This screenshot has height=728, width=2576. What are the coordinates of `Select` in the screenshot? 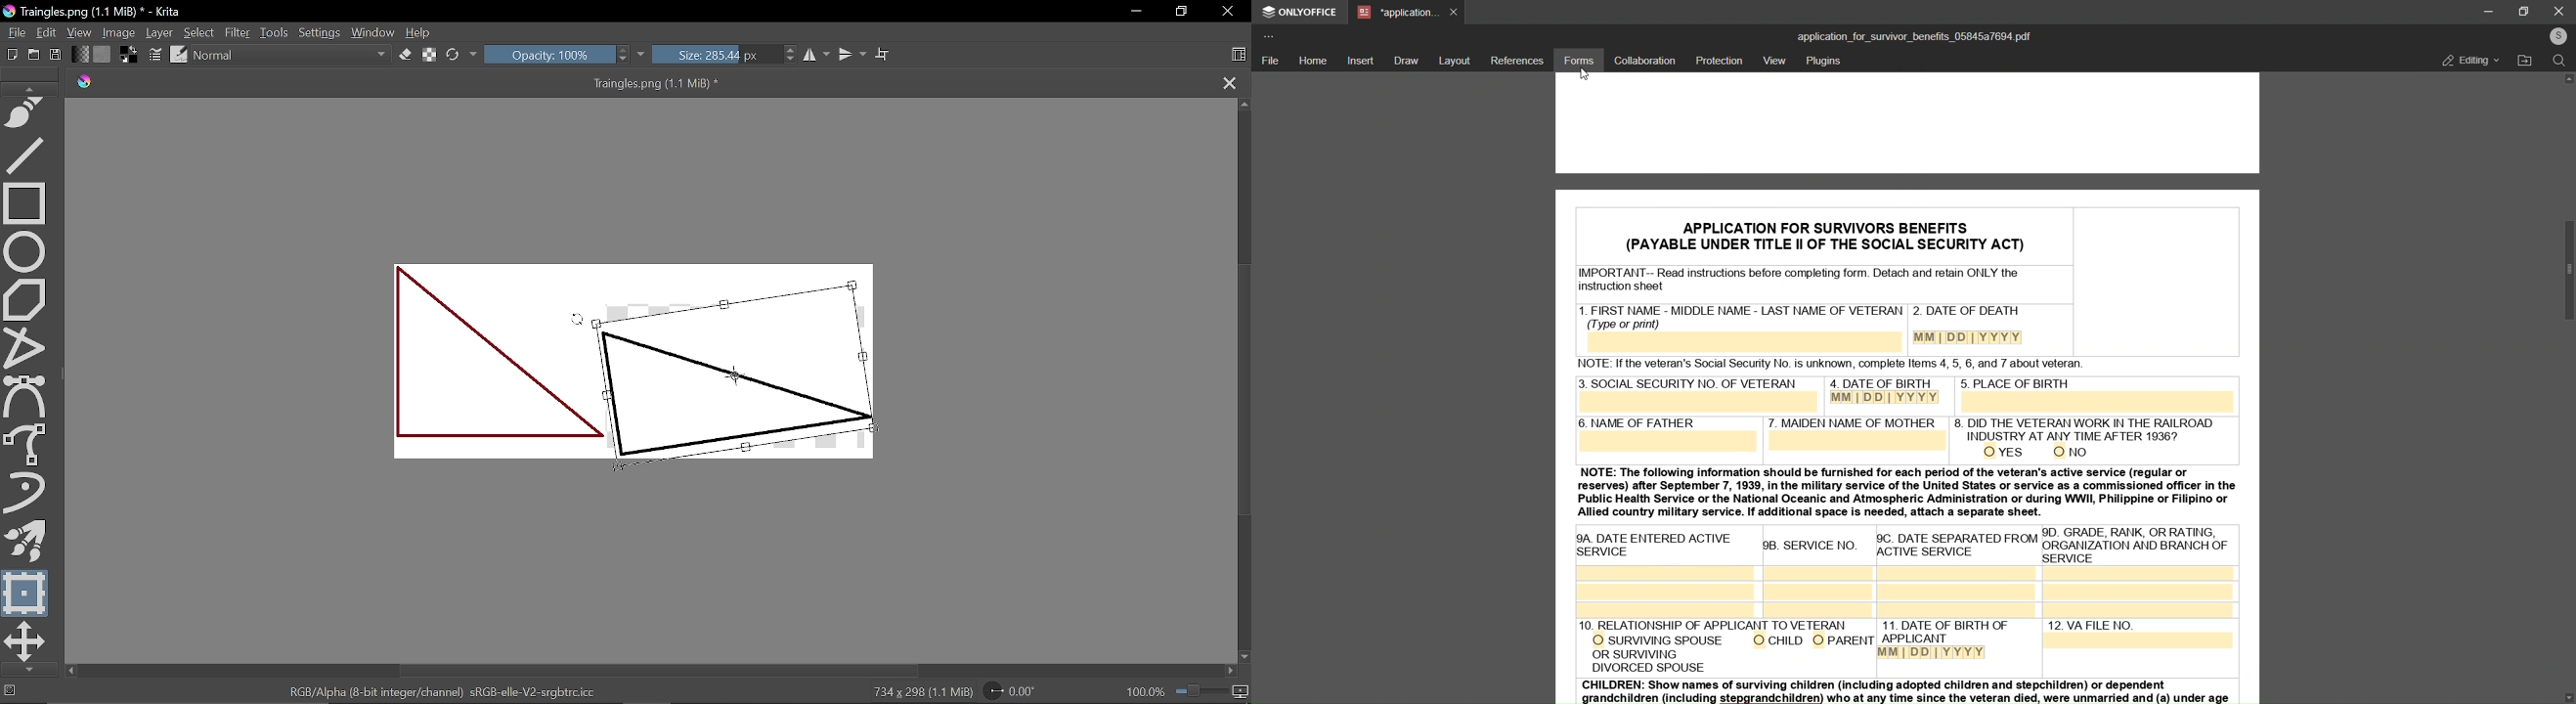 It's located at (198, 32).